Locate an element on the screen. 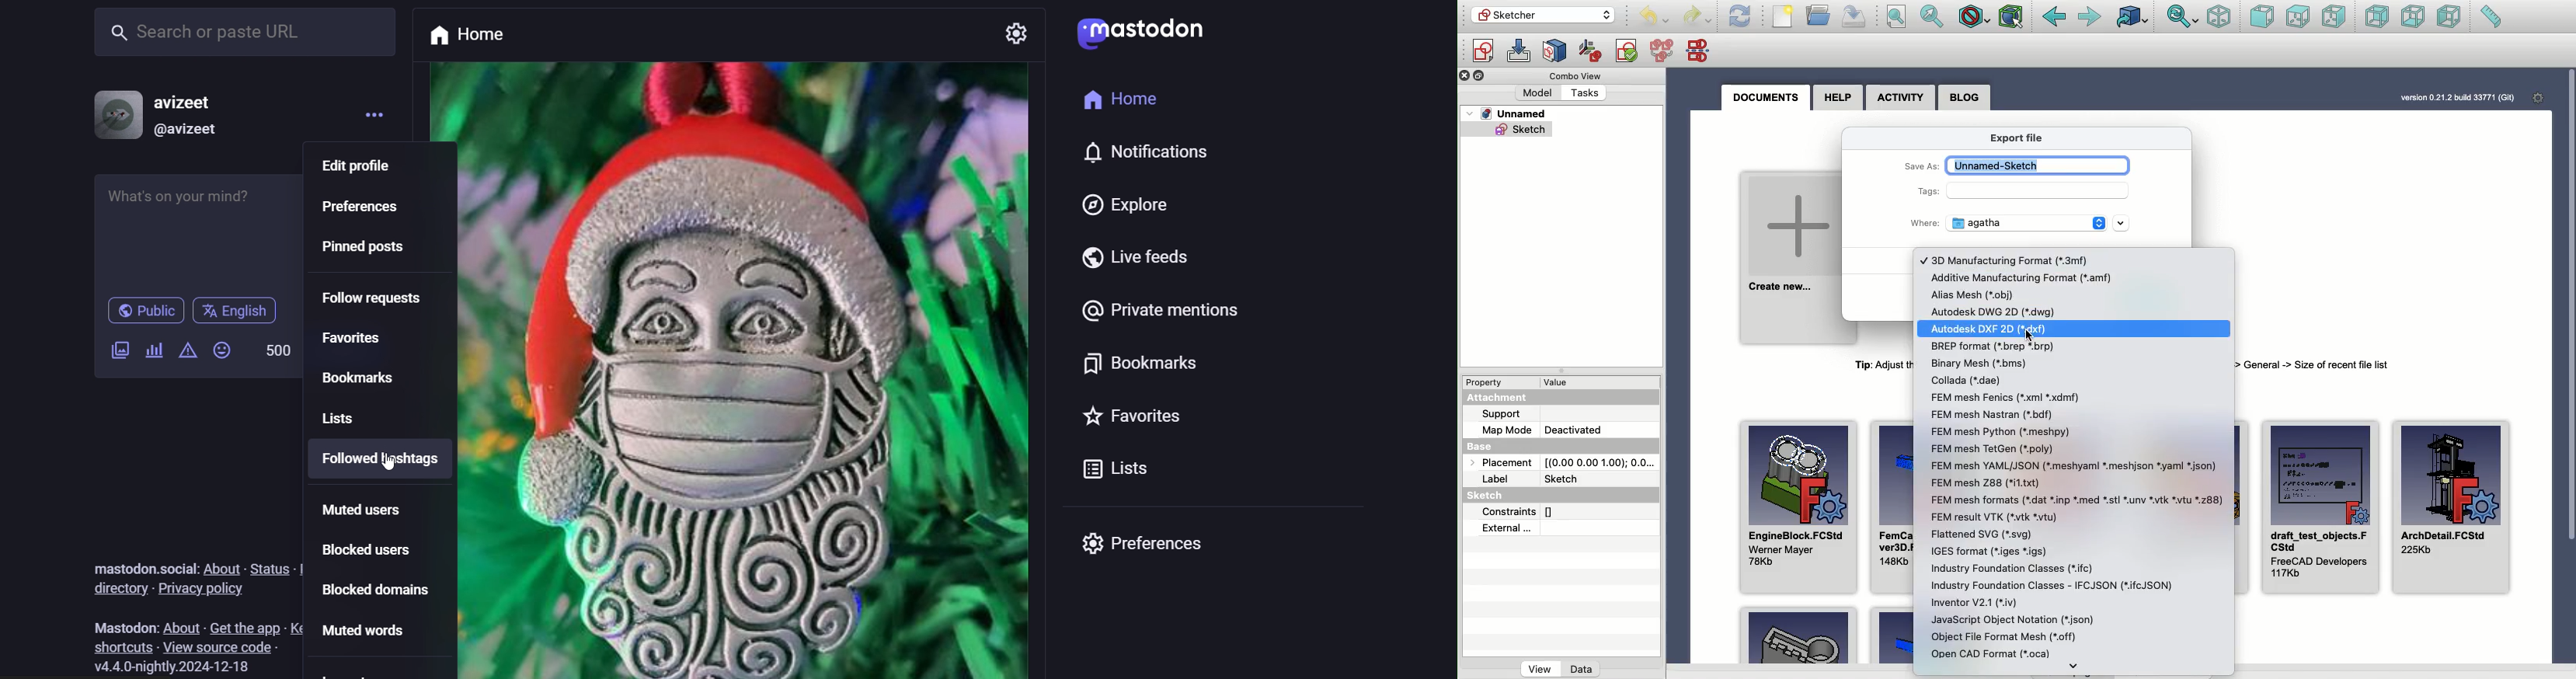  Save as is located at coordinates (1922, 168).